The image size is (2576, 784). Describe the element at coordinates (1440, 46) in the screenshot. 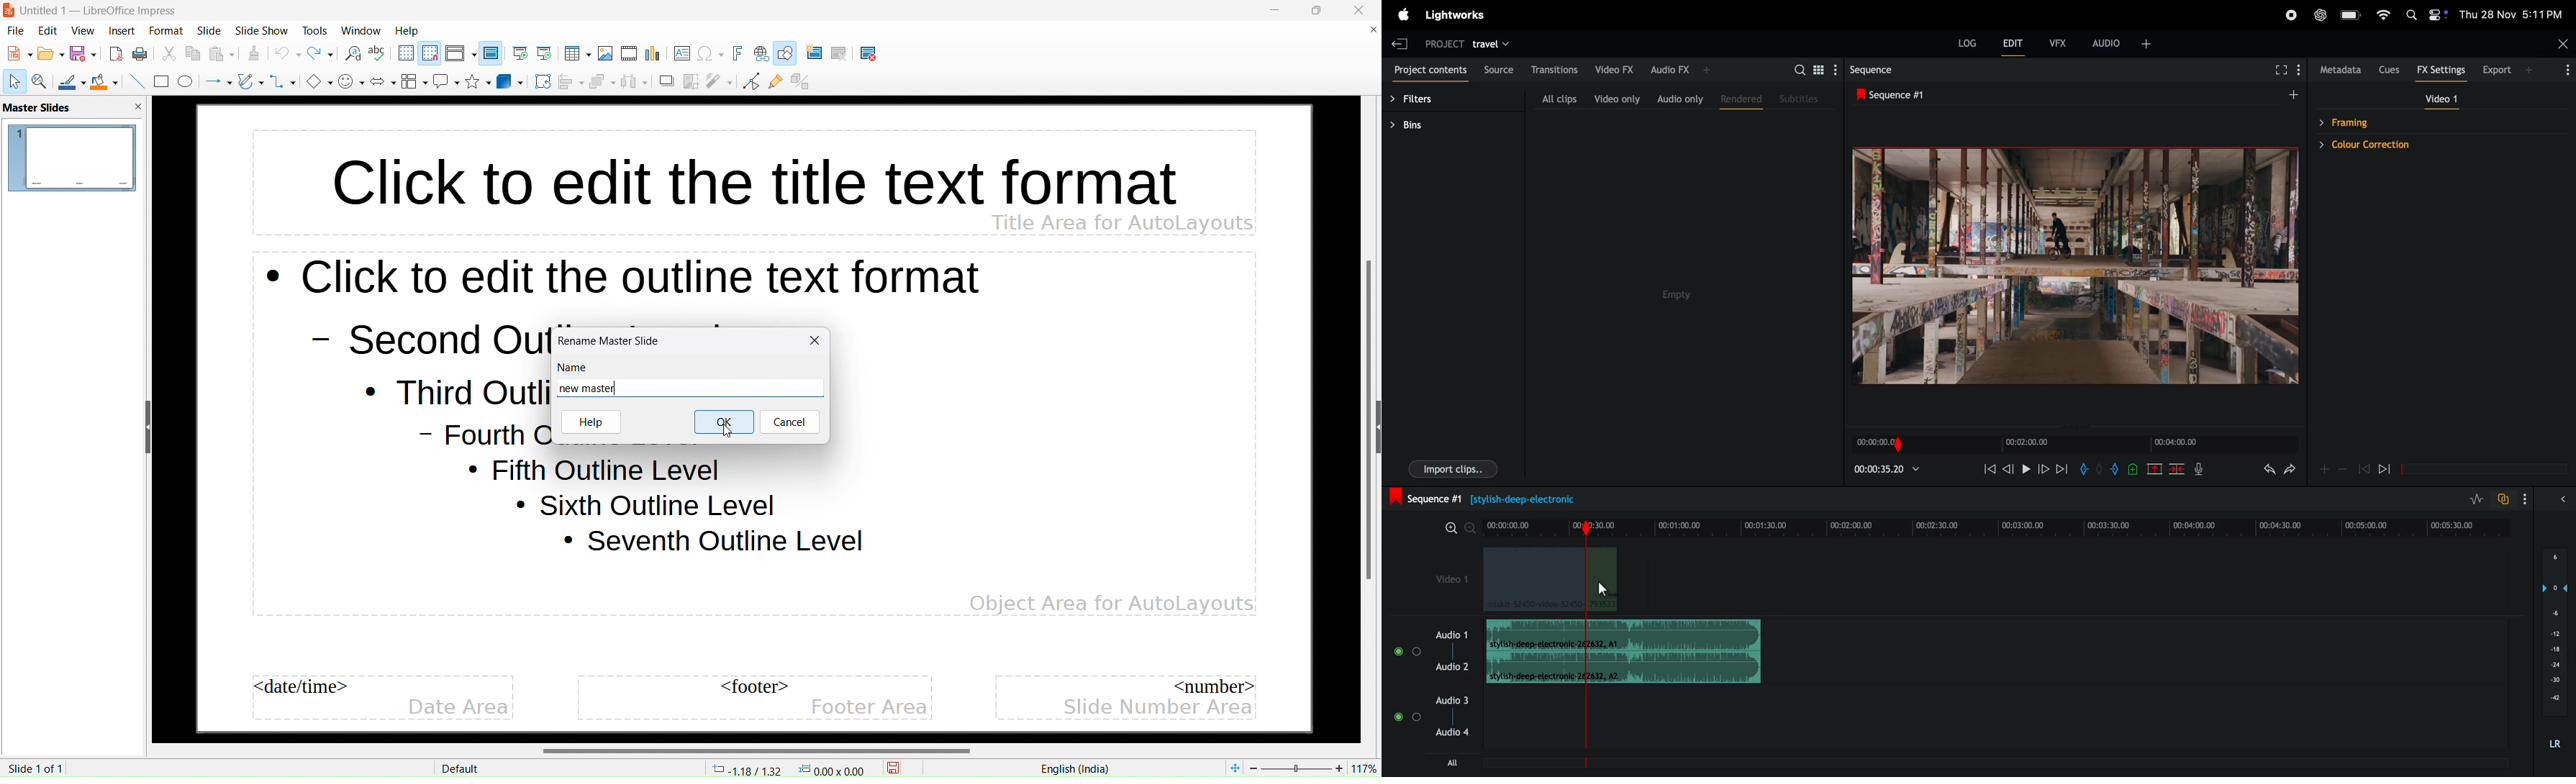

I see `project` at that location.